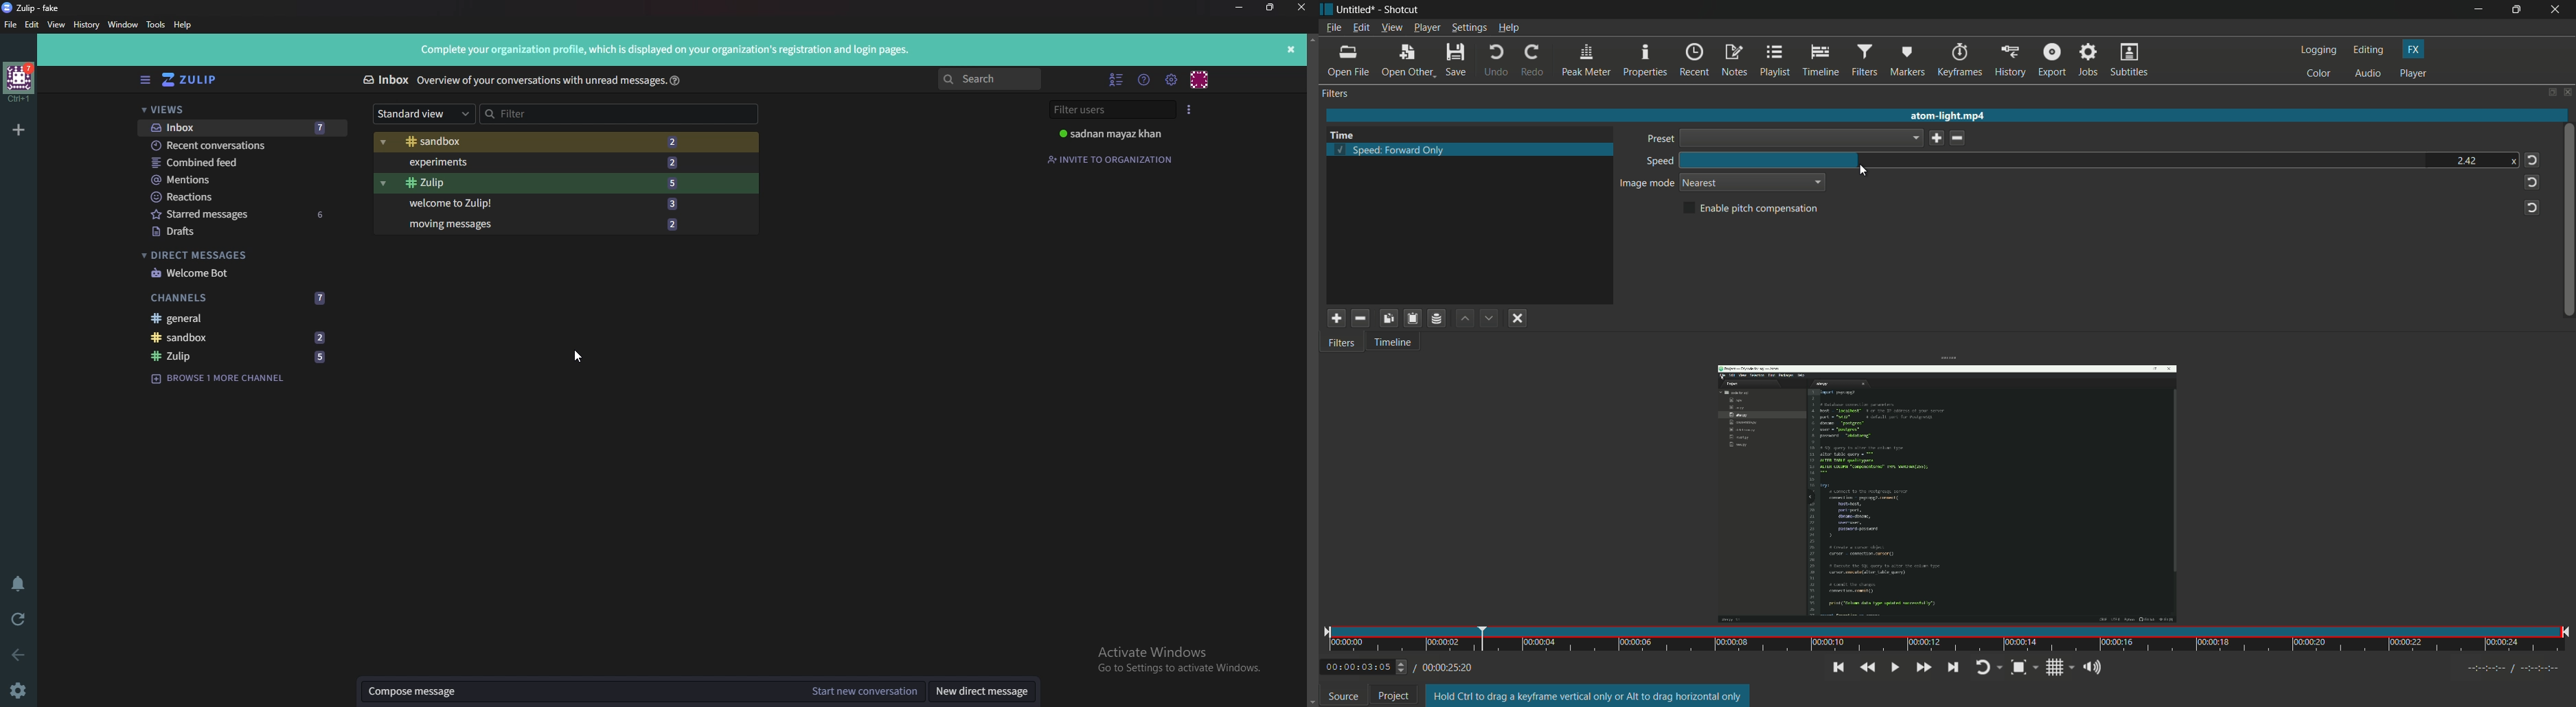  I want to click on project, so click(1394, 696).